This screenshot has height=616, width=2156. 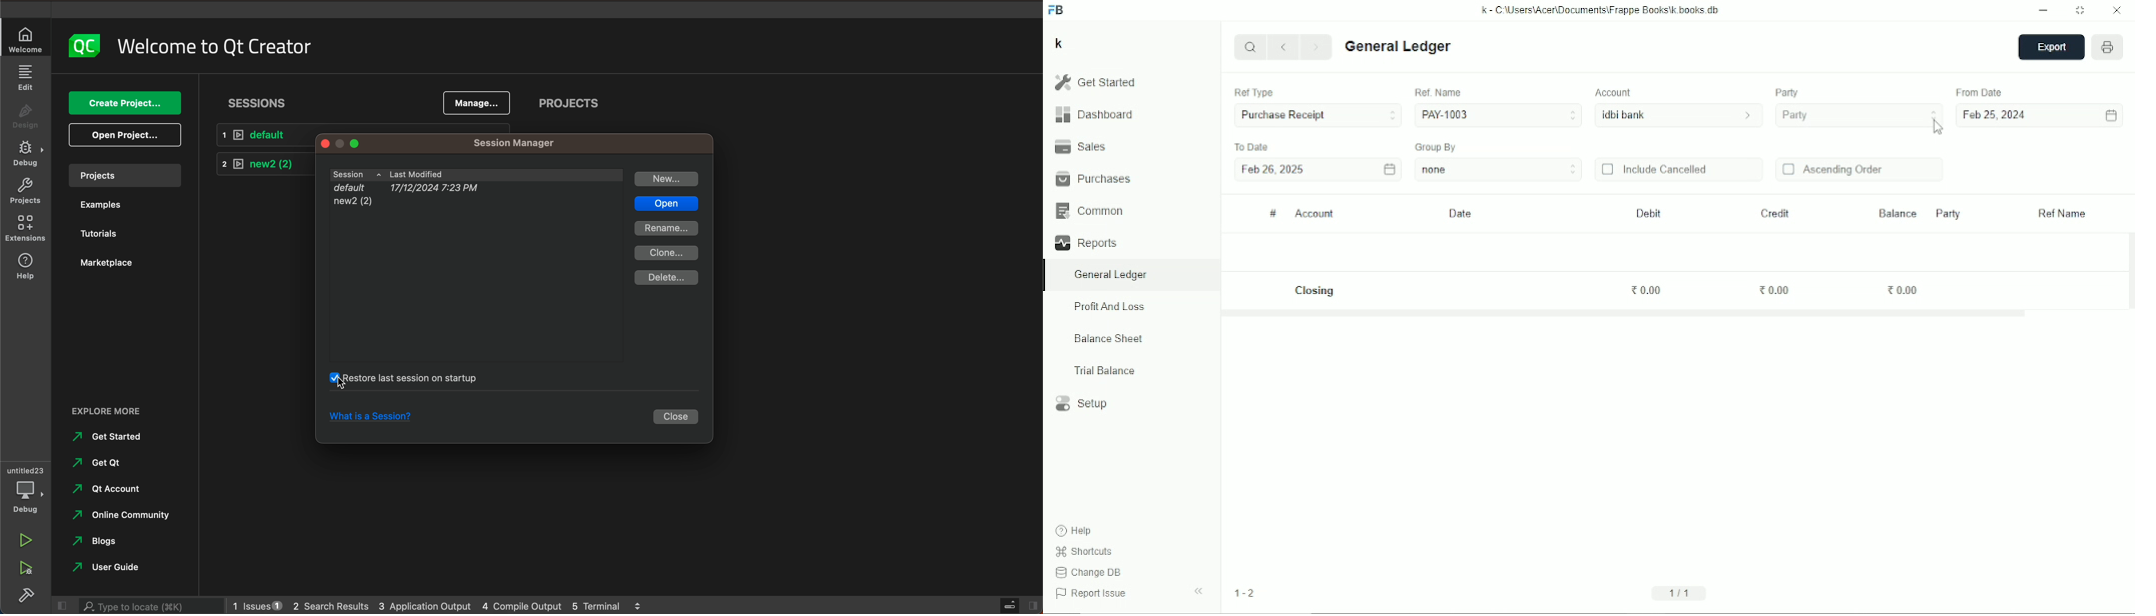 What do you see at coordinates (26, 39) in the screenshot?
I see `welcome` at bounding box center [26, 39].